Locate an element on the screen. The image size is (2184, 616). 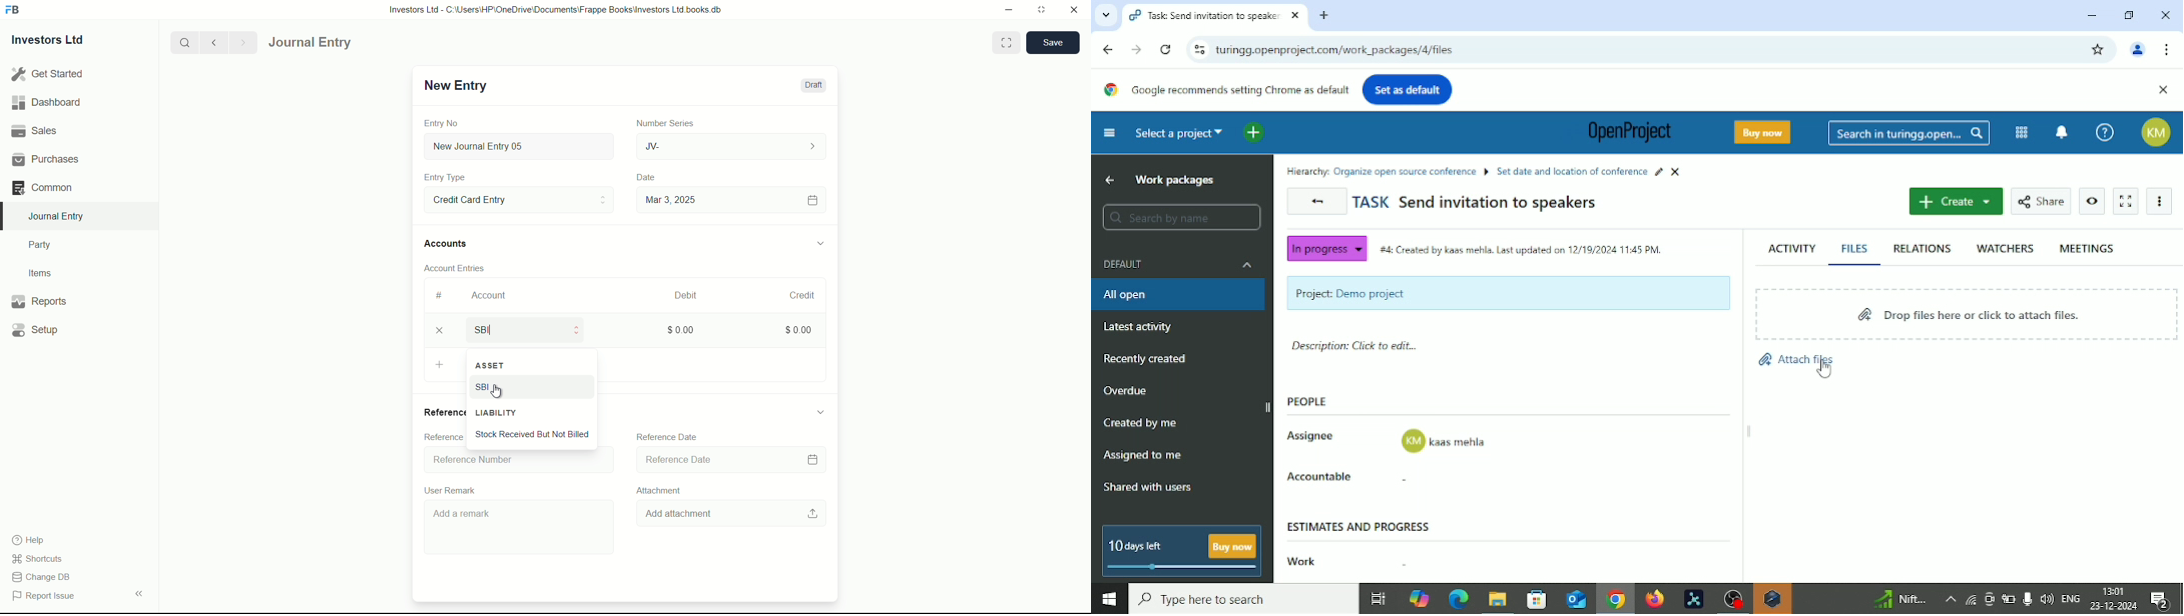
maximize is located at coordinates (1042, 9).